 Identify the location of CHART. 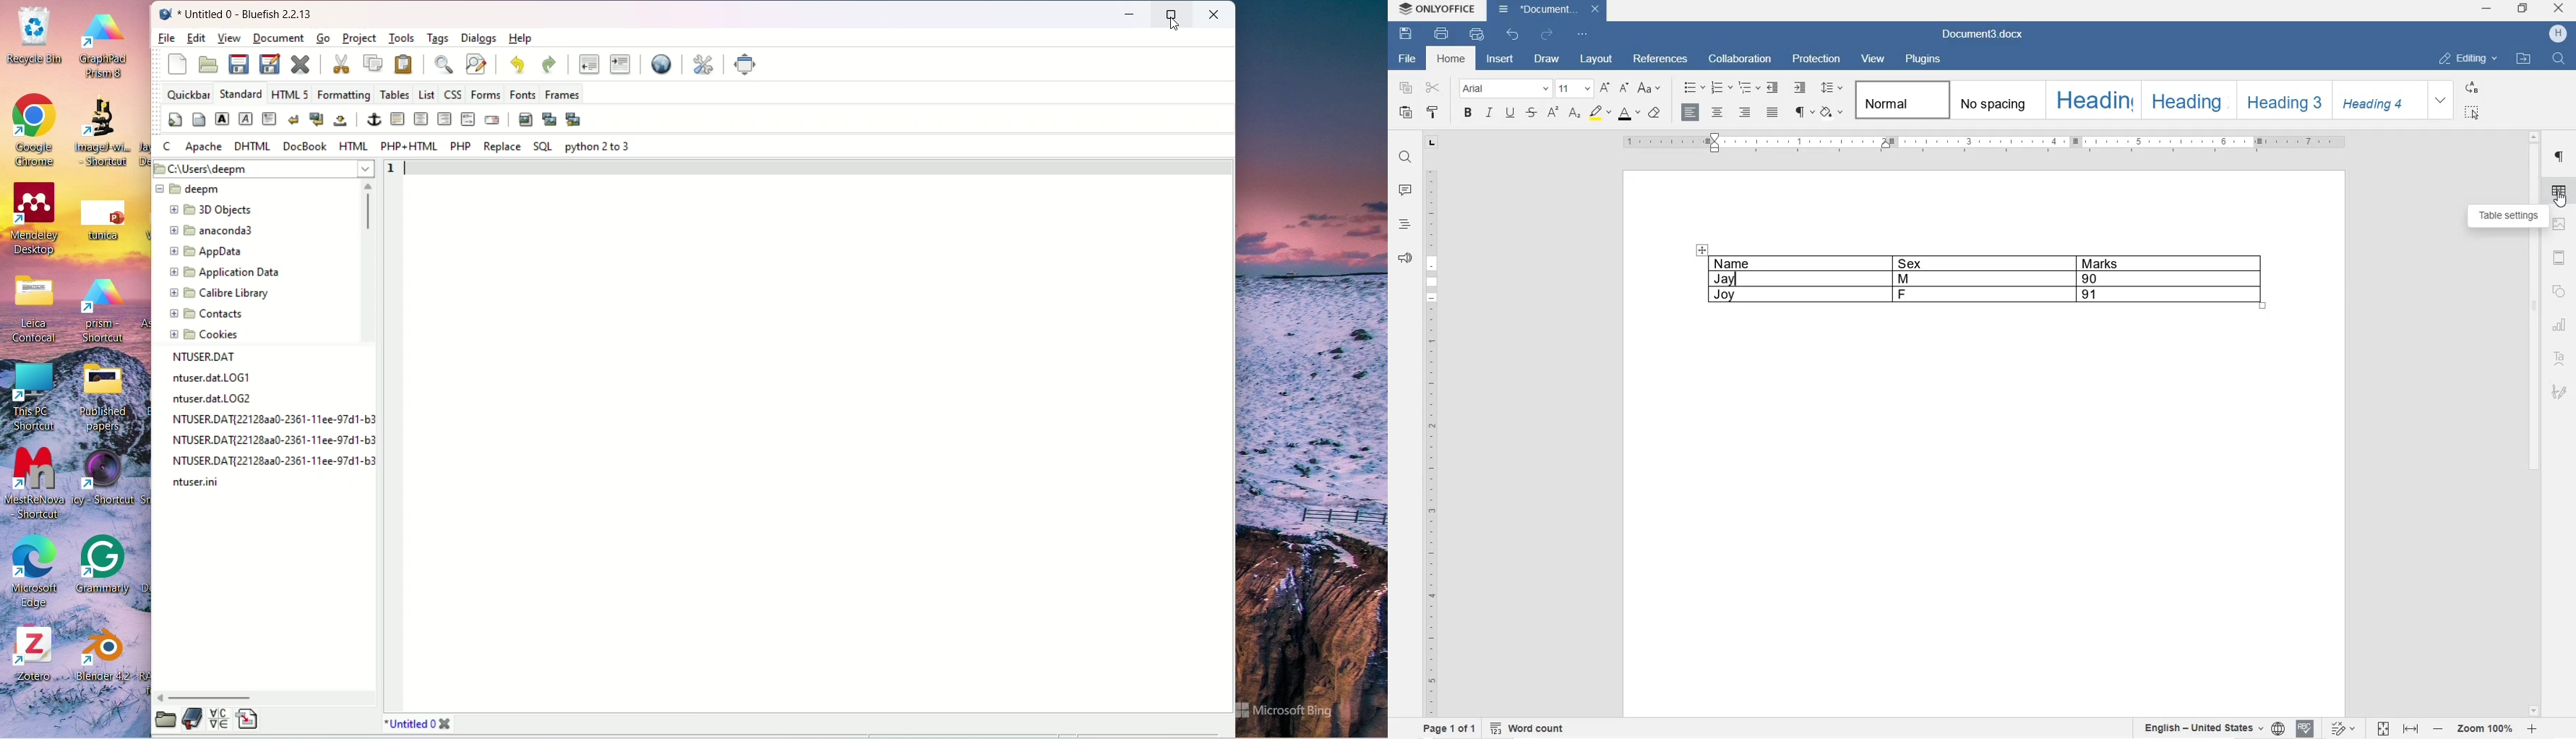
(2559, 327).